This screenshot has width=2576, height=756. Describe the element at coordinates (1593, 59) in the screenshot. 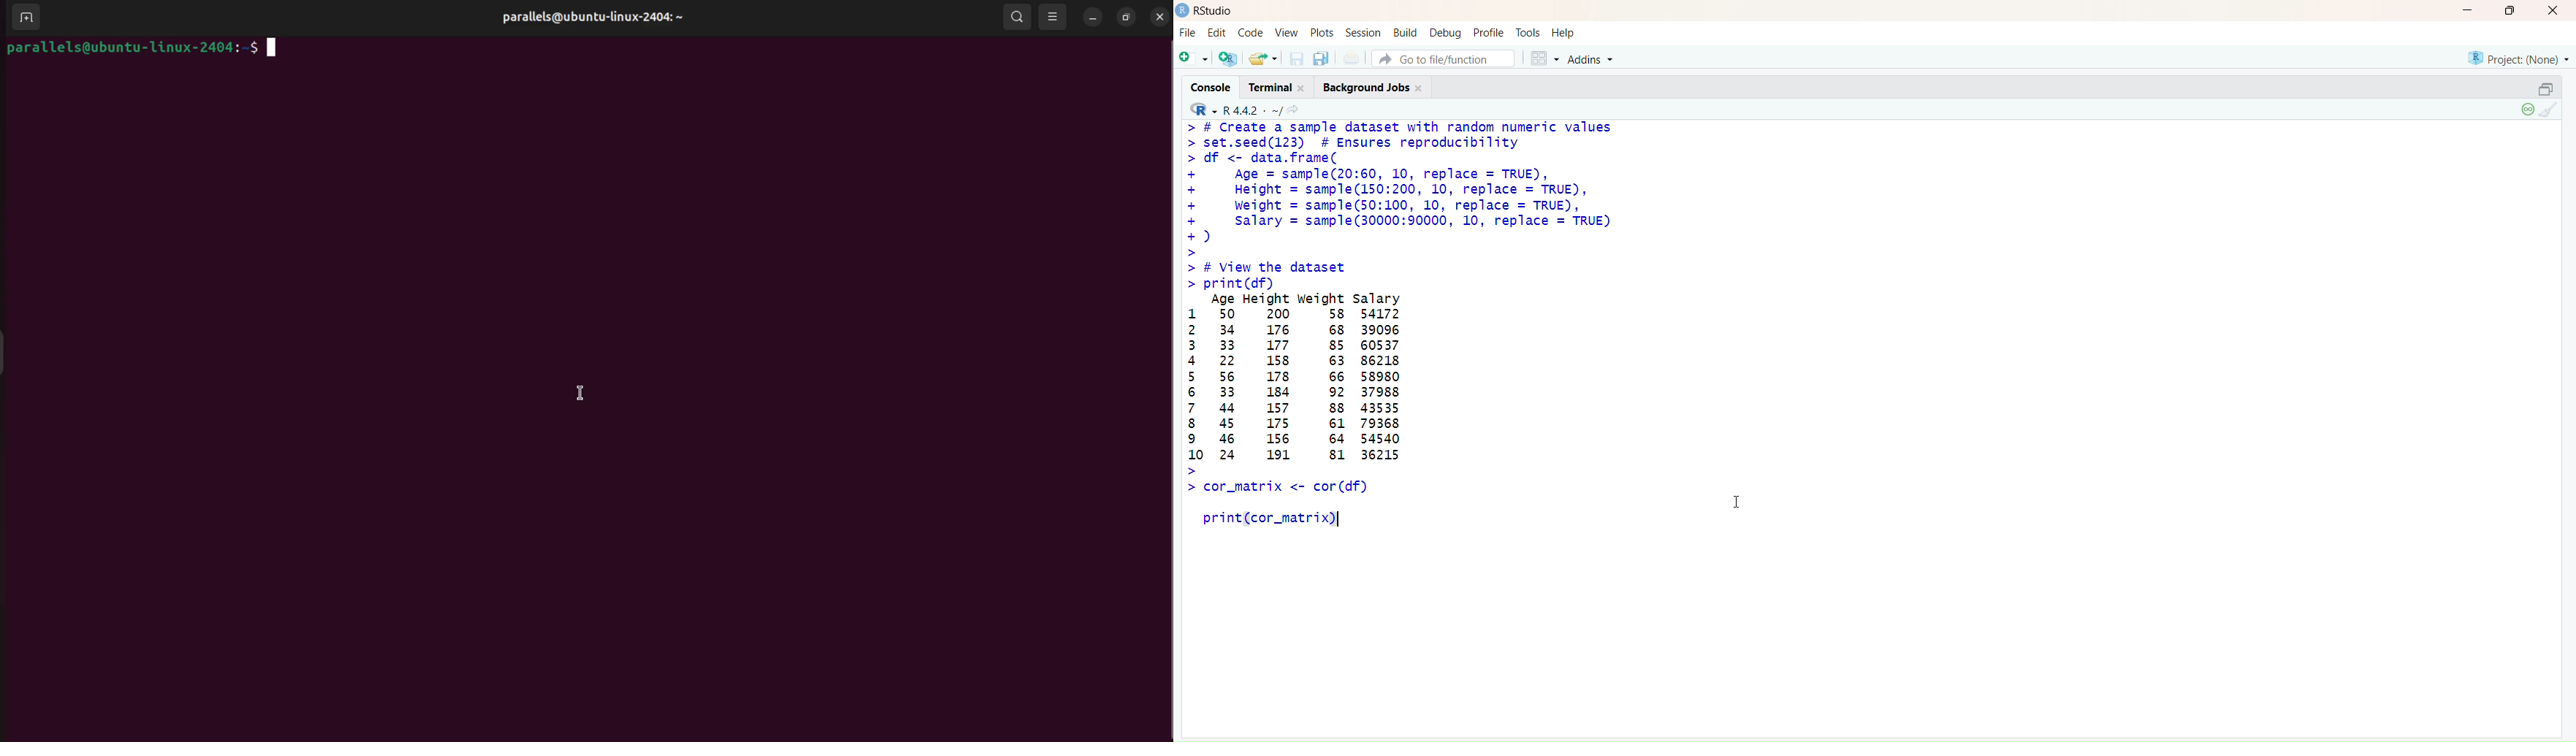

I see `Addons` at that location.